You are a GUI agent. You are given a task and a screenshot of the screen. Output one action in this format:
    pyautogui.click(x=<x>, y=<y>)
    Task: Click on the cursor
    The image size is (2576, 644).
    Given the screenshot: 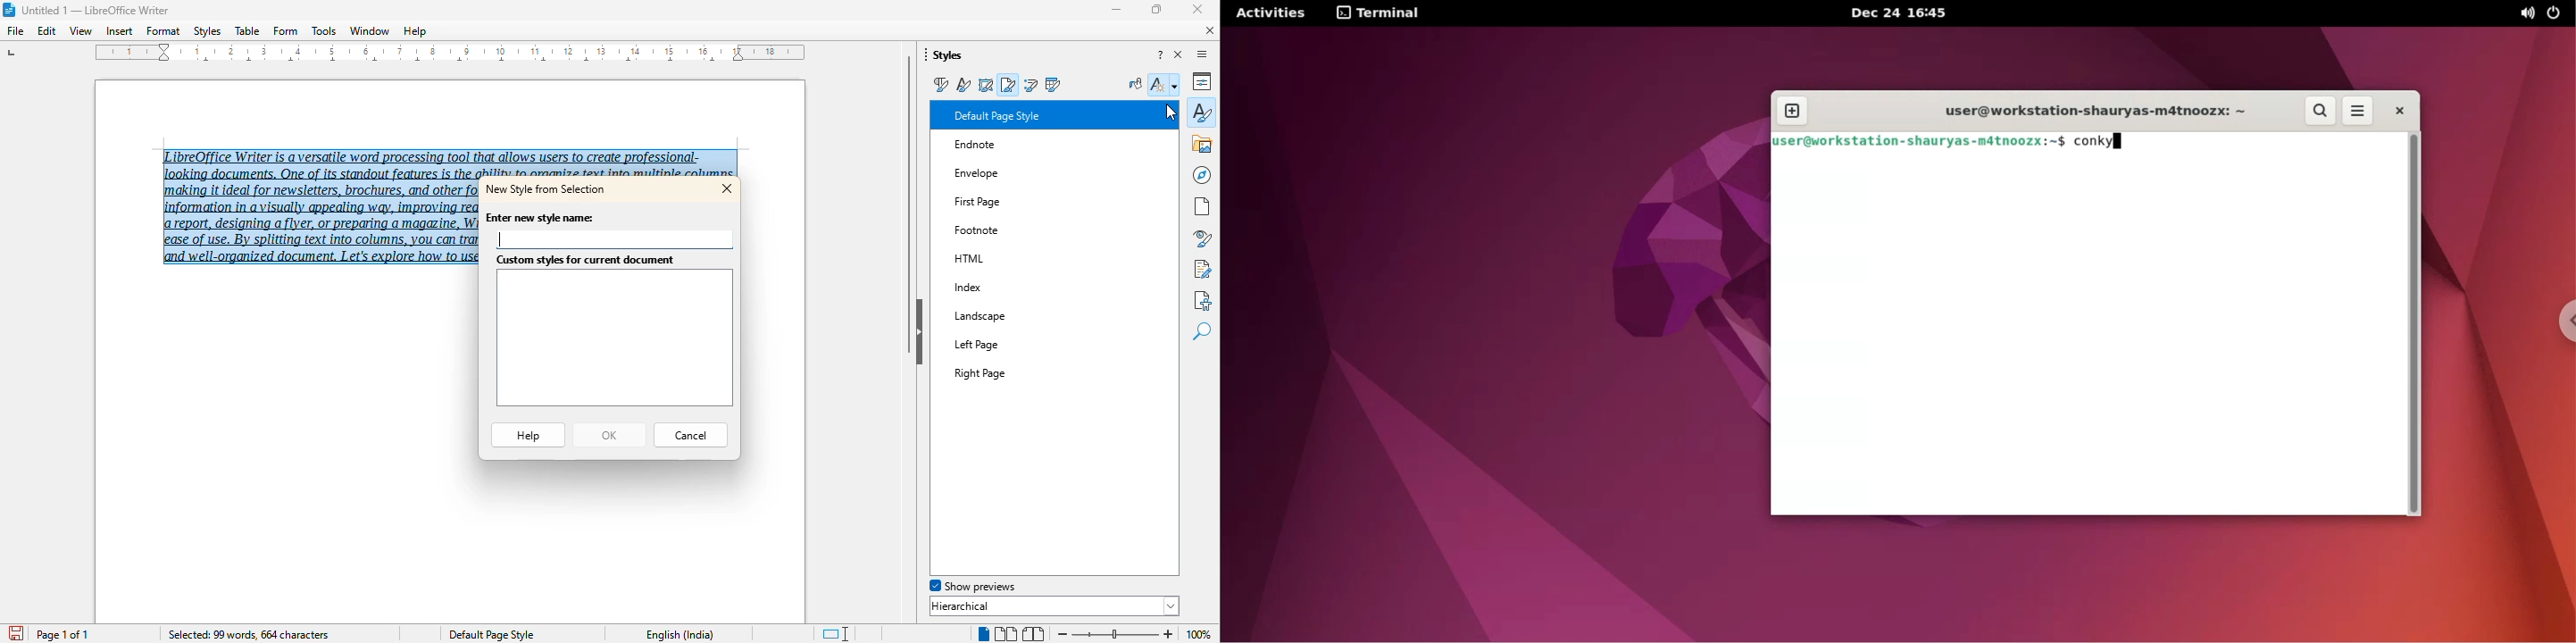 What is the action you would take?
    pyautogui.click(x=1165, y=113)
    